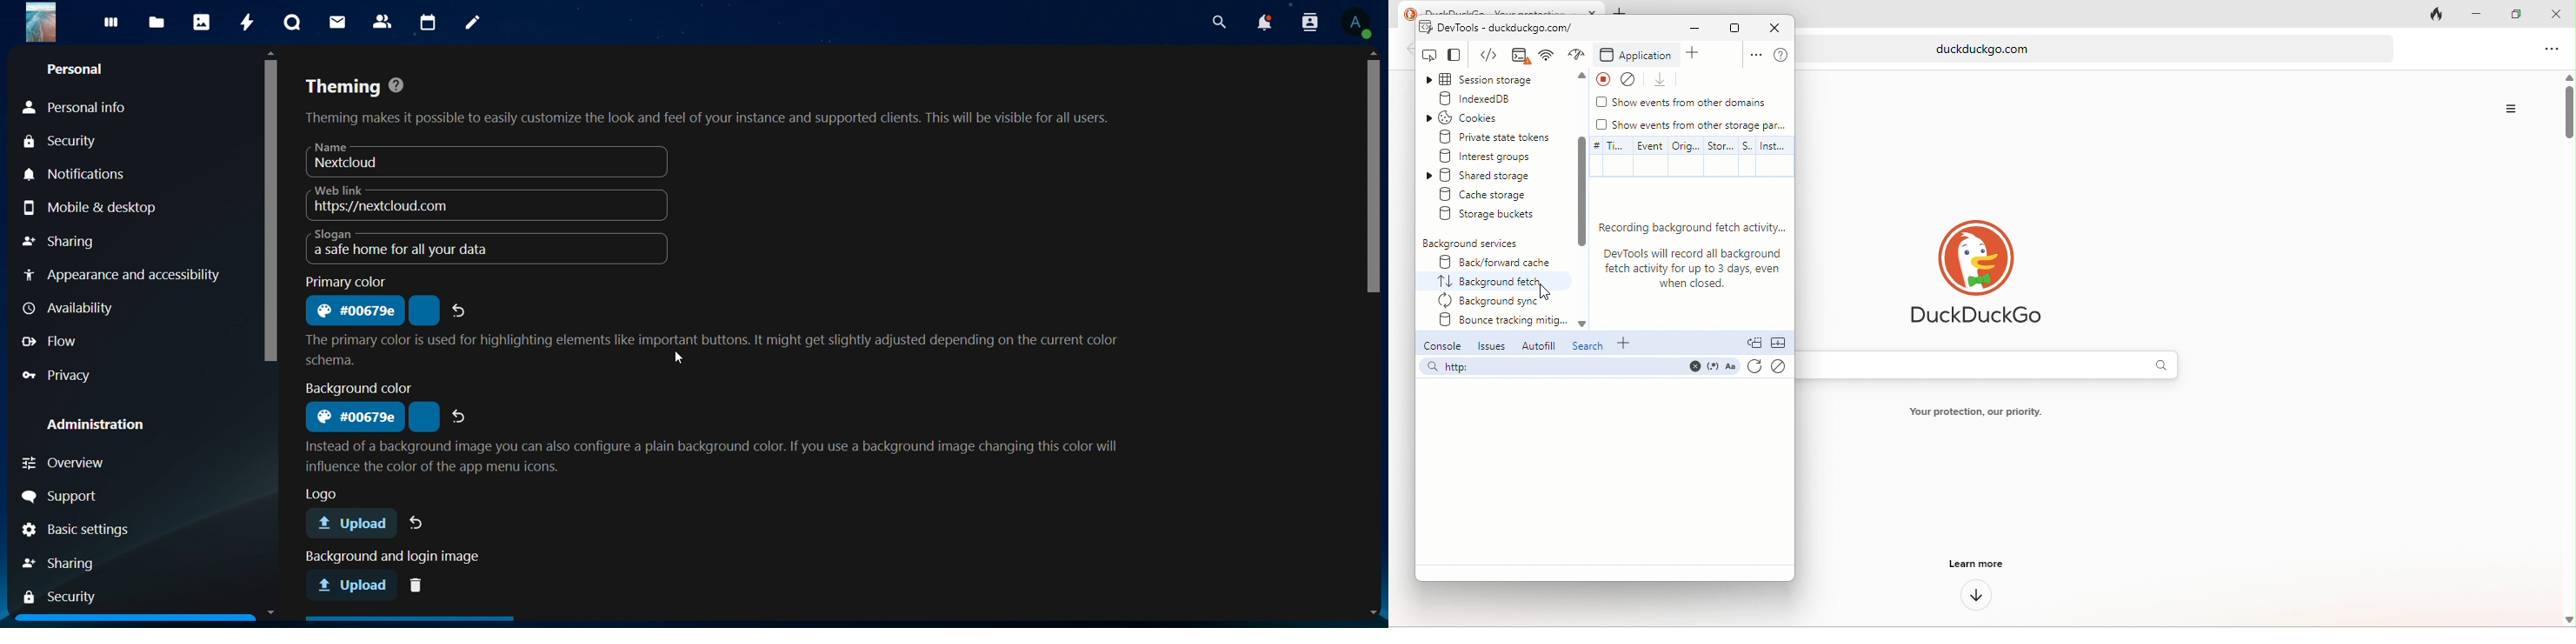  What do you see at coordinates (1753, 57) in the screenshot?
I see `option` at bounding box center [1753, 57].